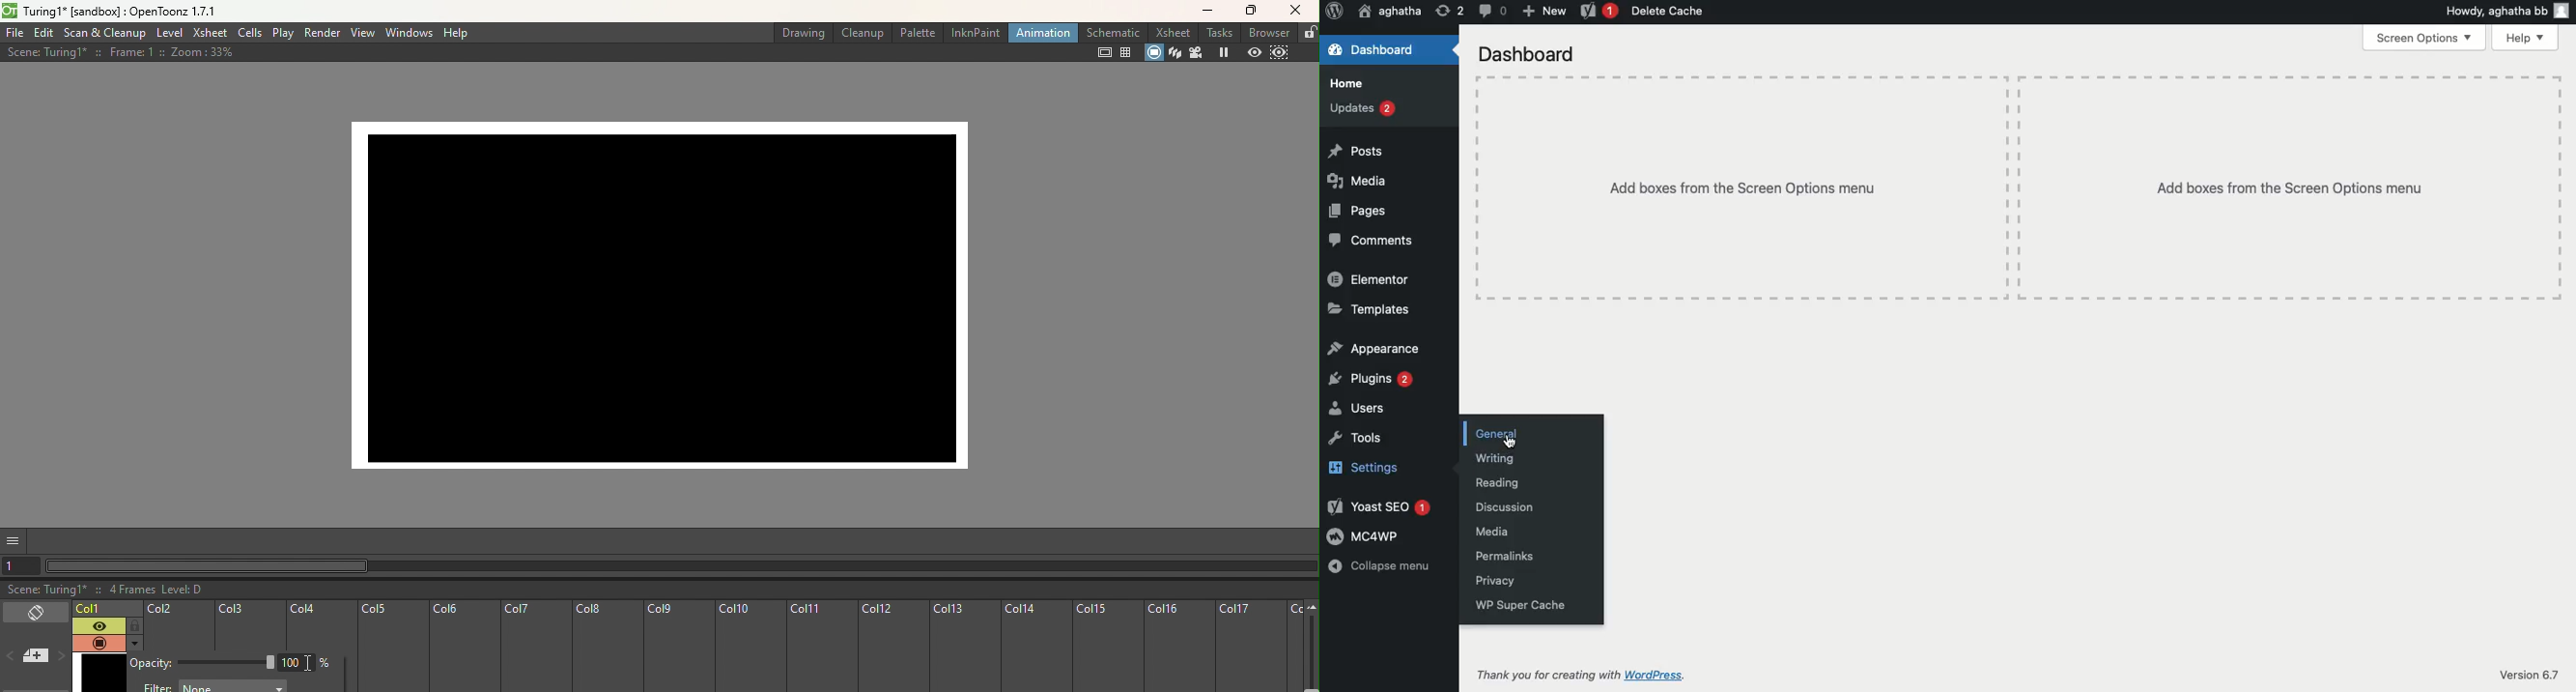 This screenshot has width=2576, height=700. What do you see at coordinates (283, 34) in the screenshot?
I see `Play` at bounding box center [283, 34].